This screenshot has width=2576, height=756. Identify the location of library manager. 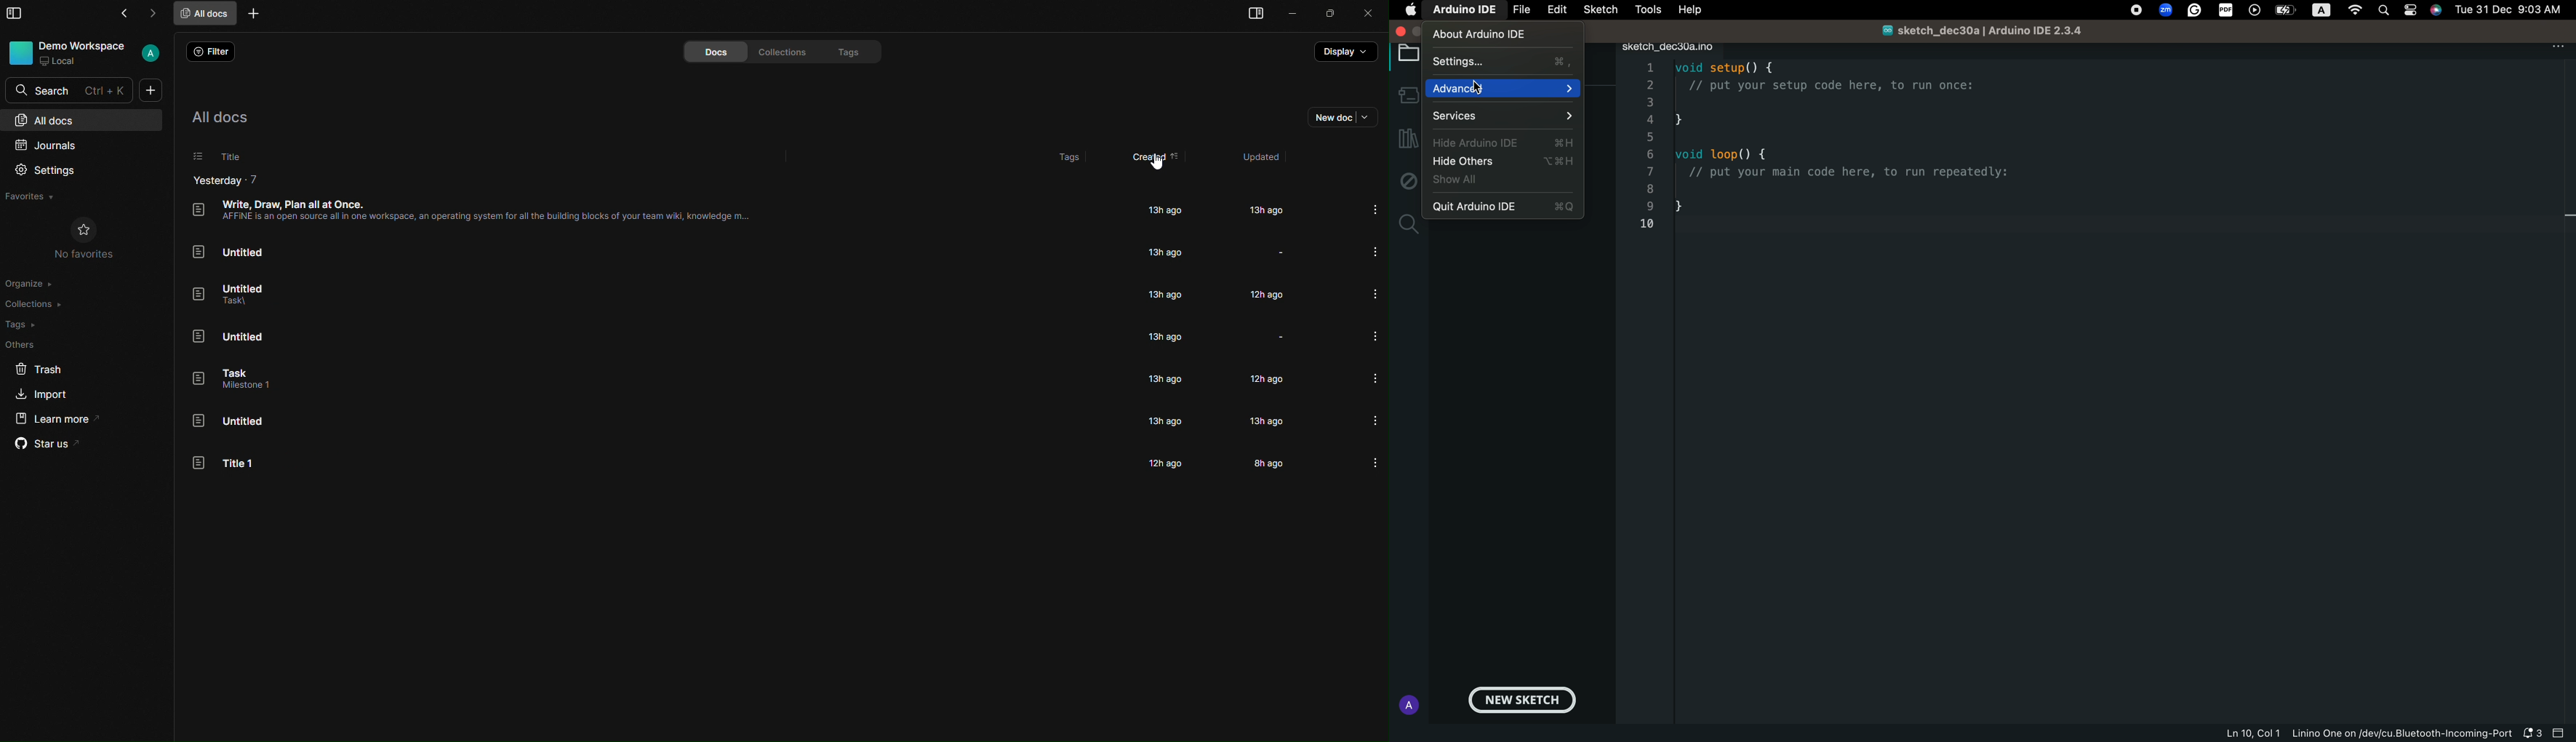
(1406, 141).